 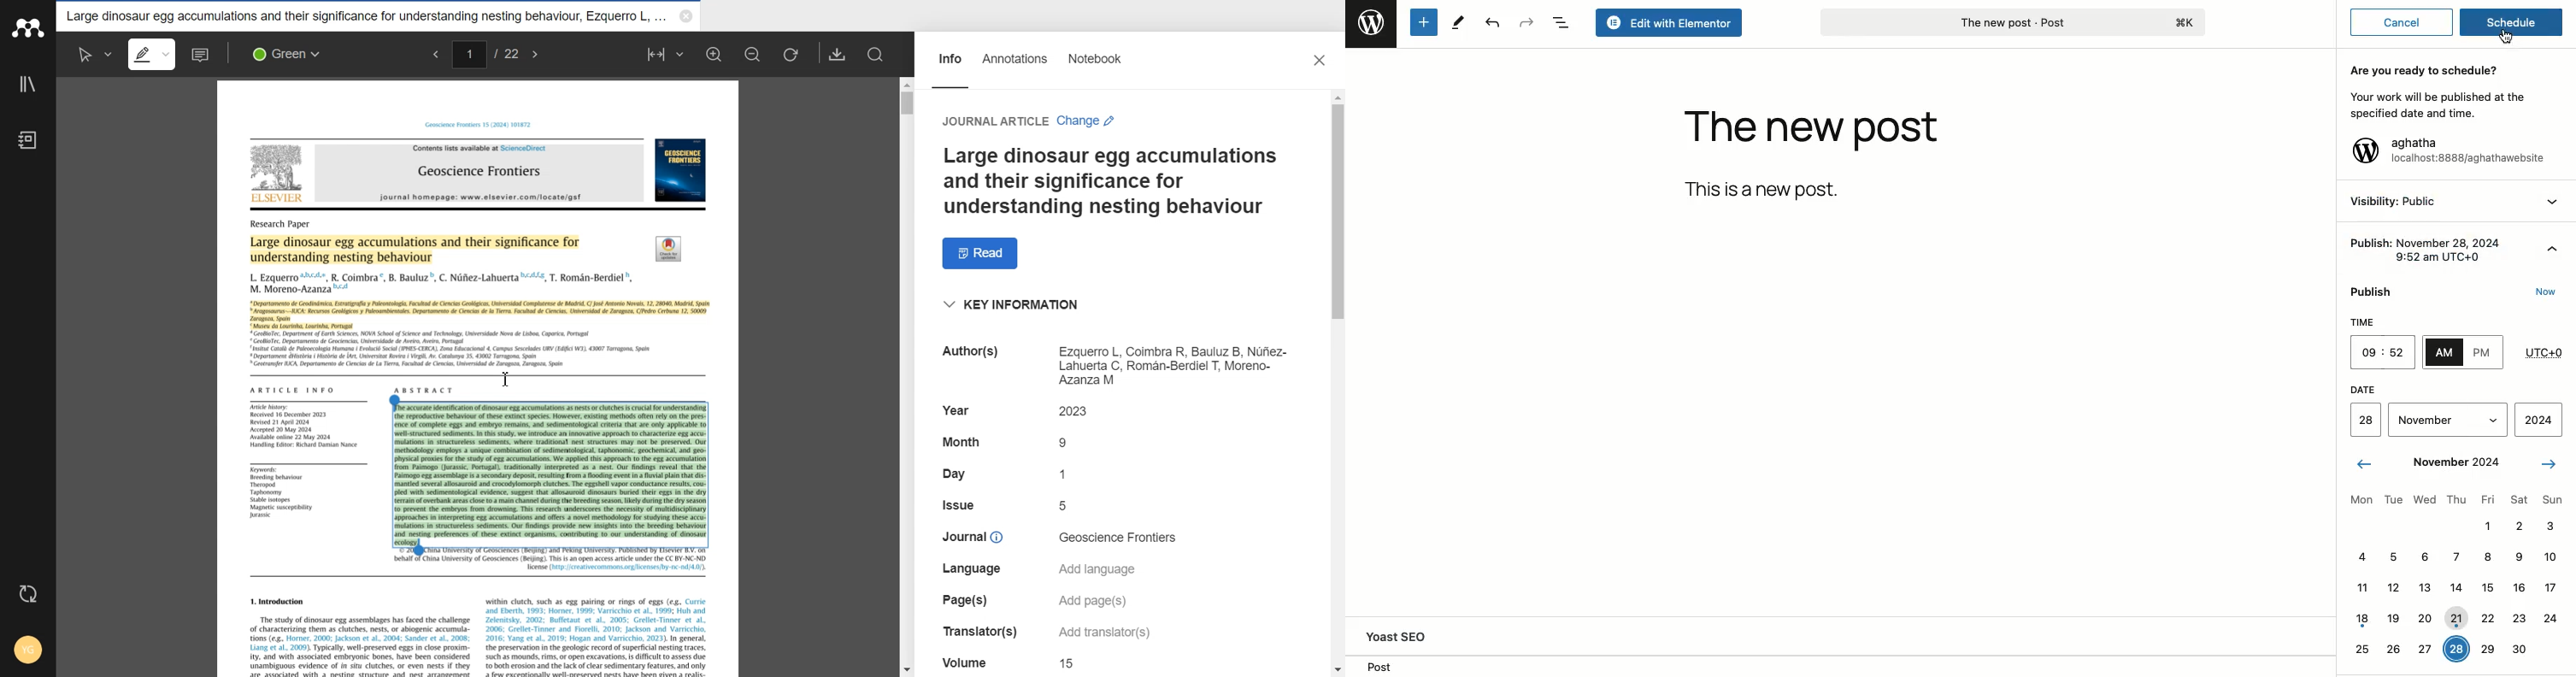 I want to click on heading, so click(x=283, y=224).